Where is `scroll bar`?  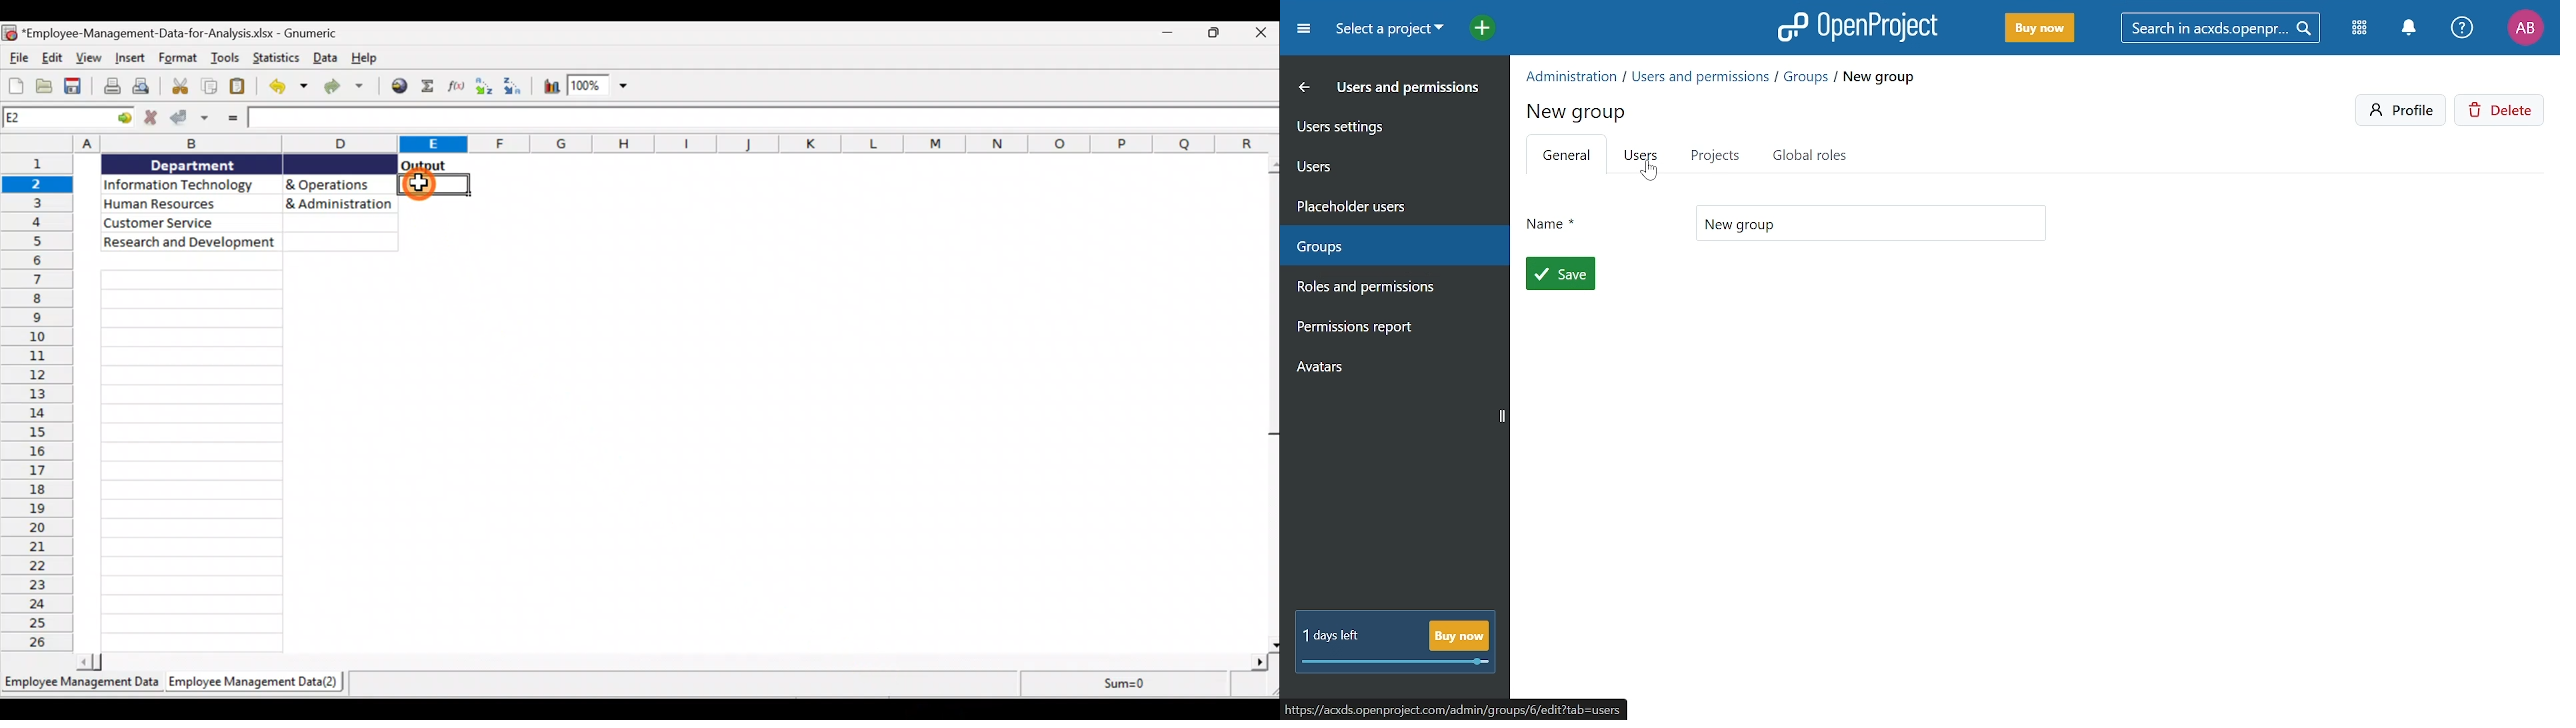 scroll bar is located at coordinates (673, 662).